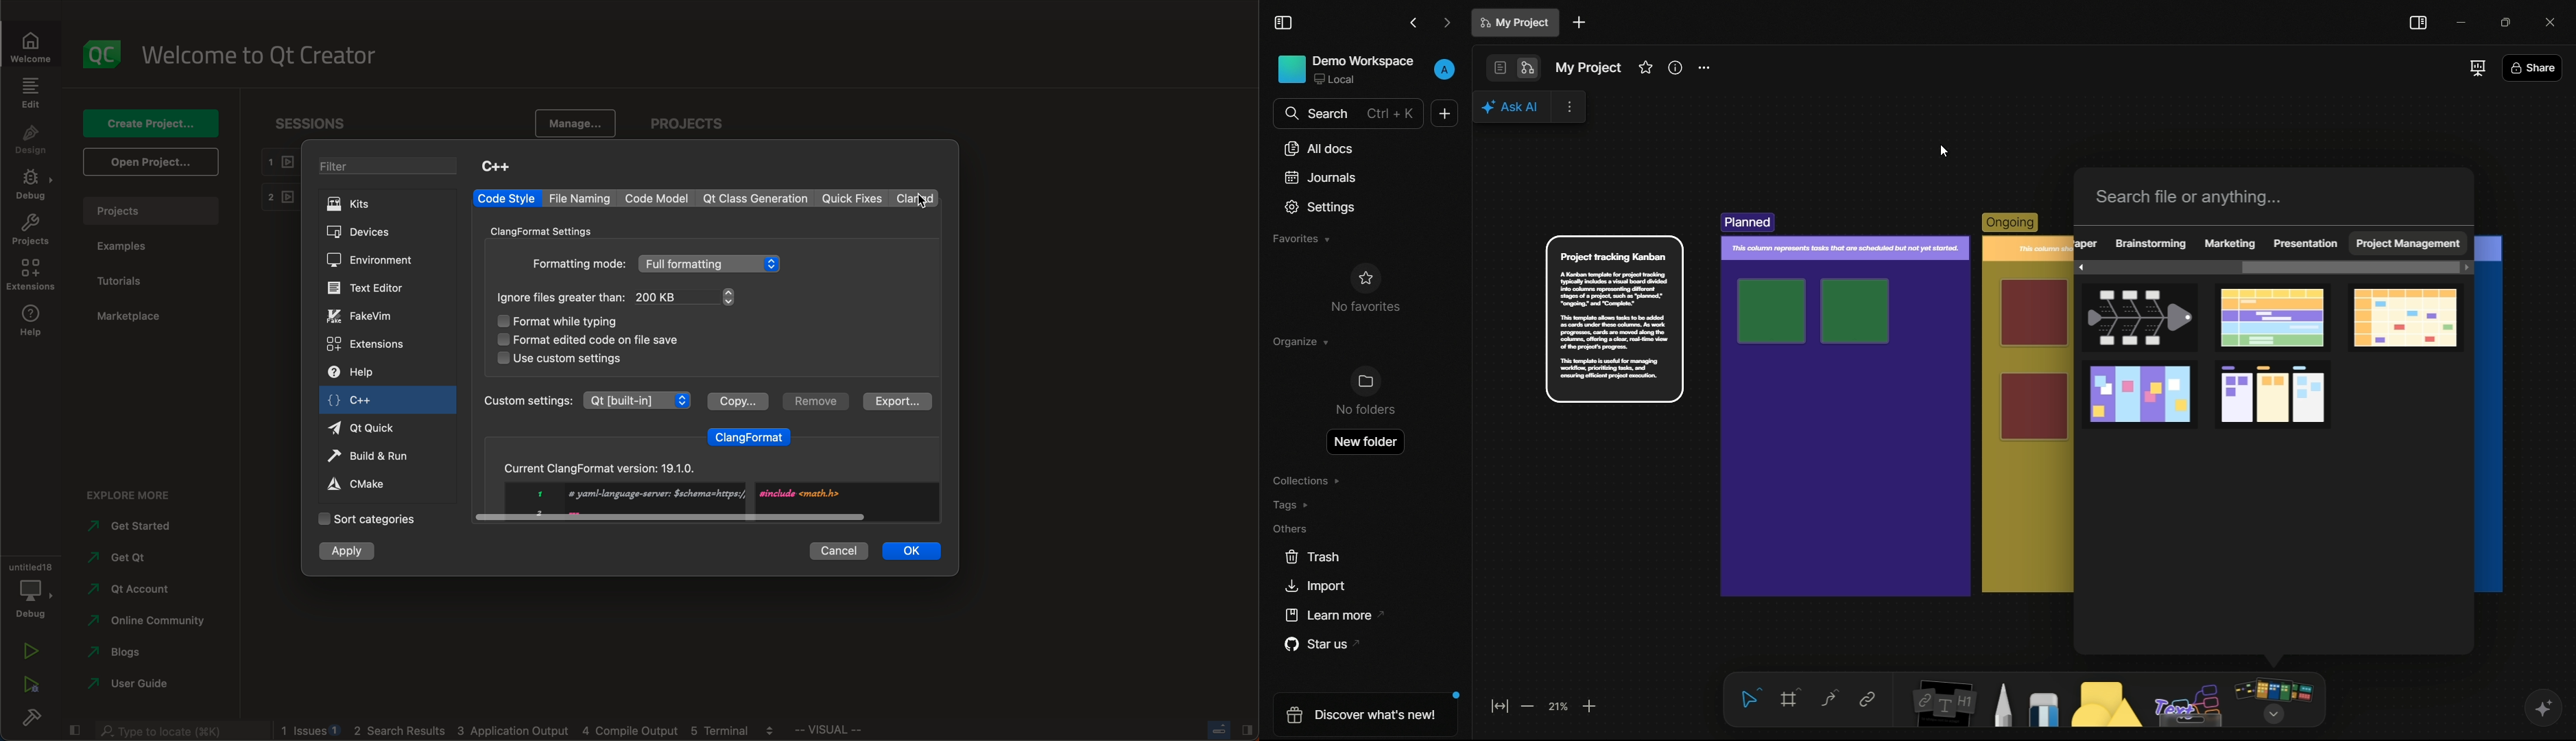 Image resolution: width=2576 pixels, height=756 pixels. What do you see at coordinates (501, 168) in the screenshot?
I see `C++` at bounding box center [501, 168].